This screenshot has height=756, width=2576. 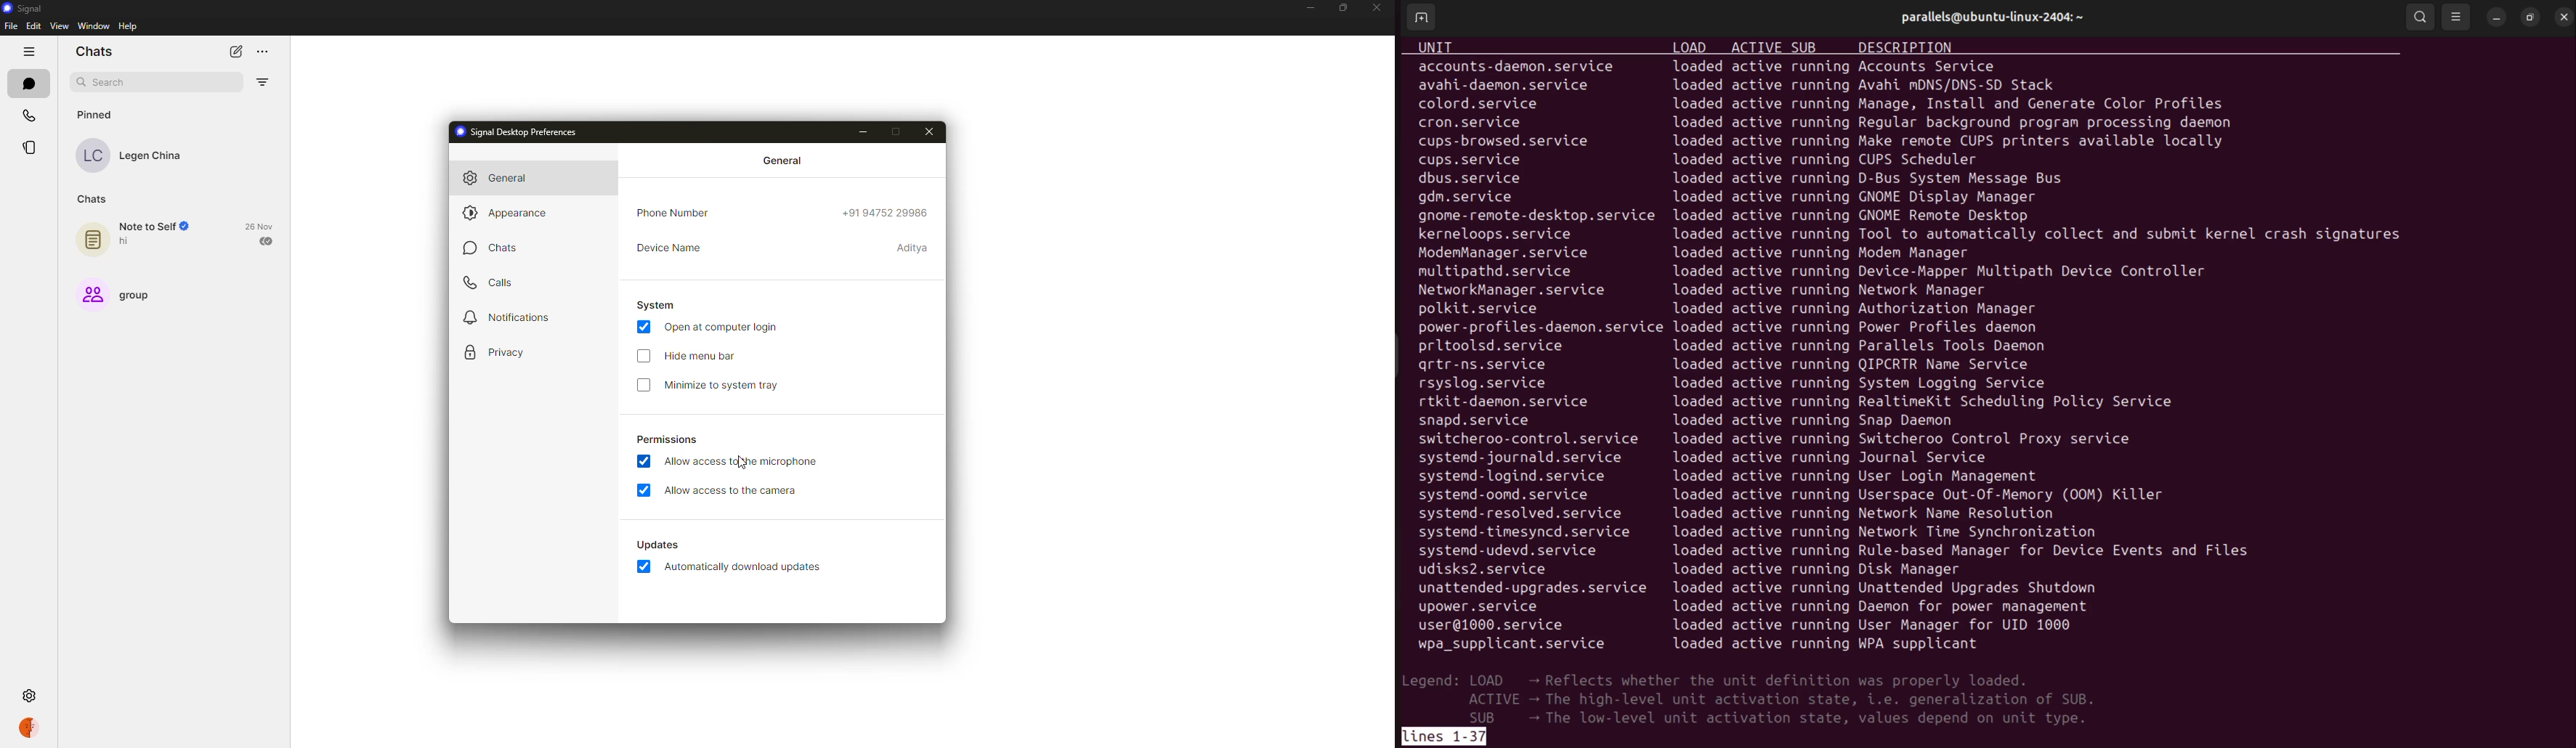 I want to click on phone number, so click(x=679, y=213).